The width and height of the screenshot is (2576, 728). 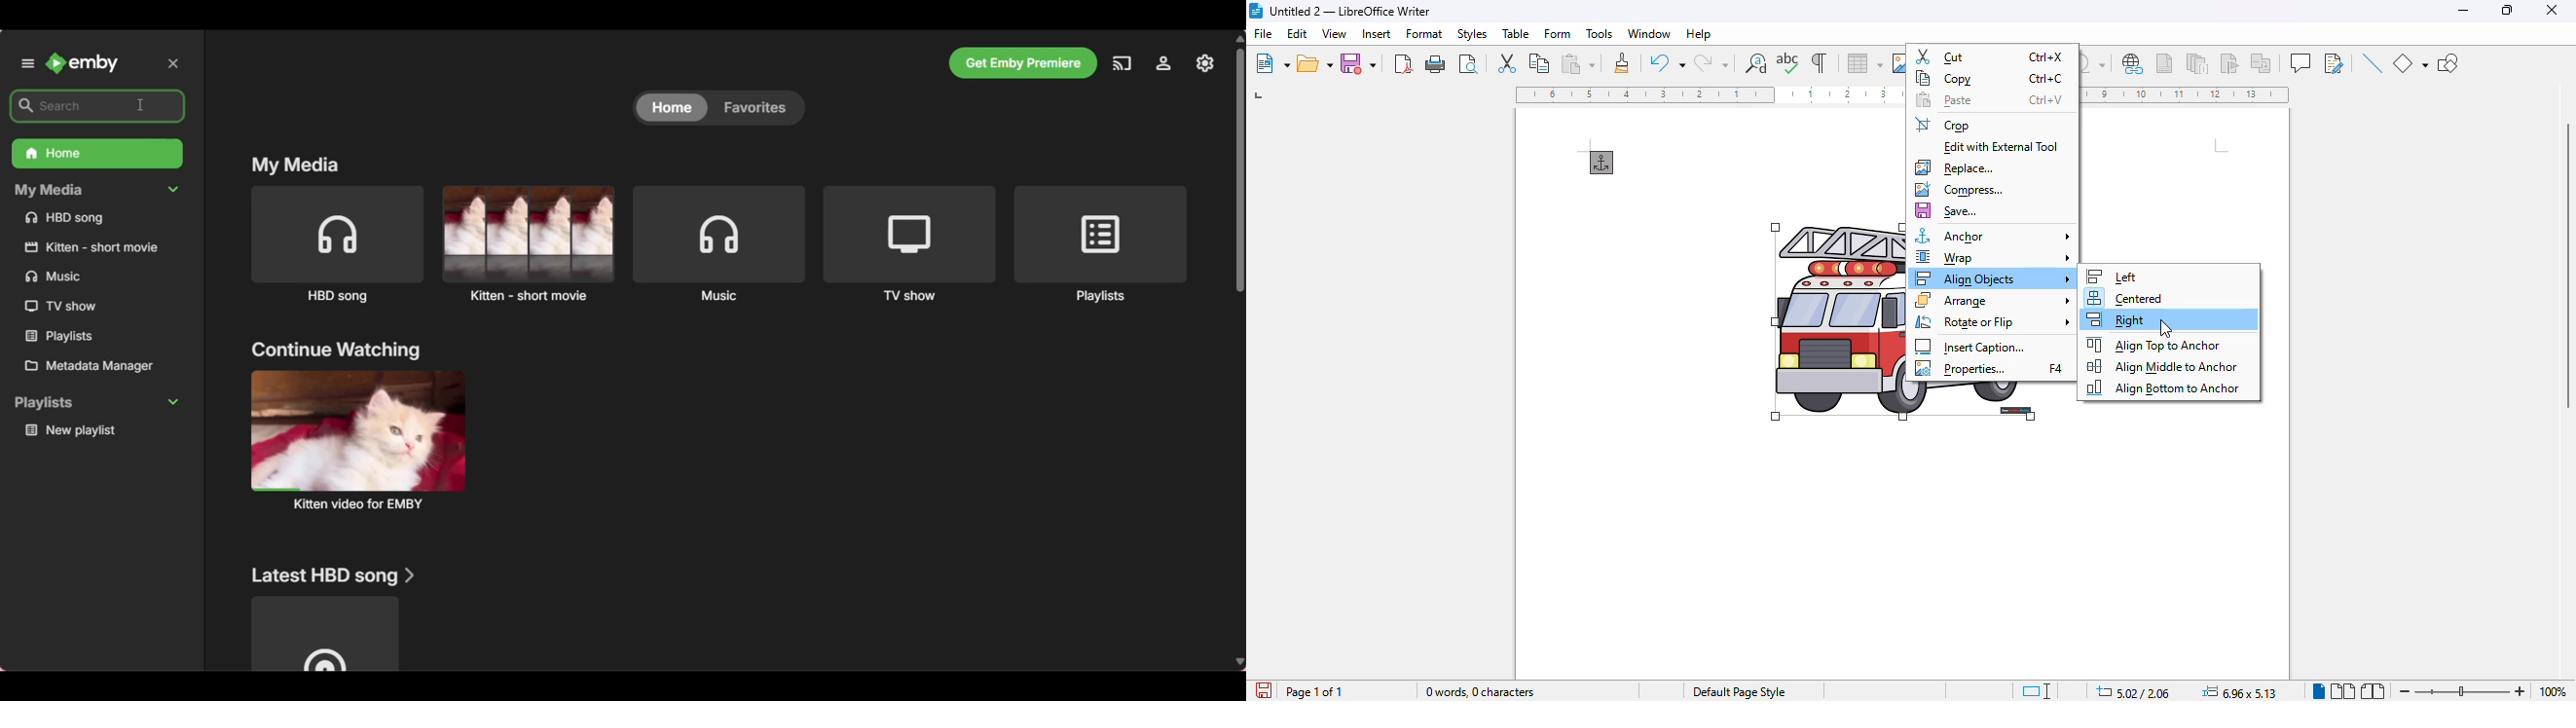 What do you see at coordinates (1756, 63) in the screenshot?
I see `find and replace` at bounding box center [1756, 63].